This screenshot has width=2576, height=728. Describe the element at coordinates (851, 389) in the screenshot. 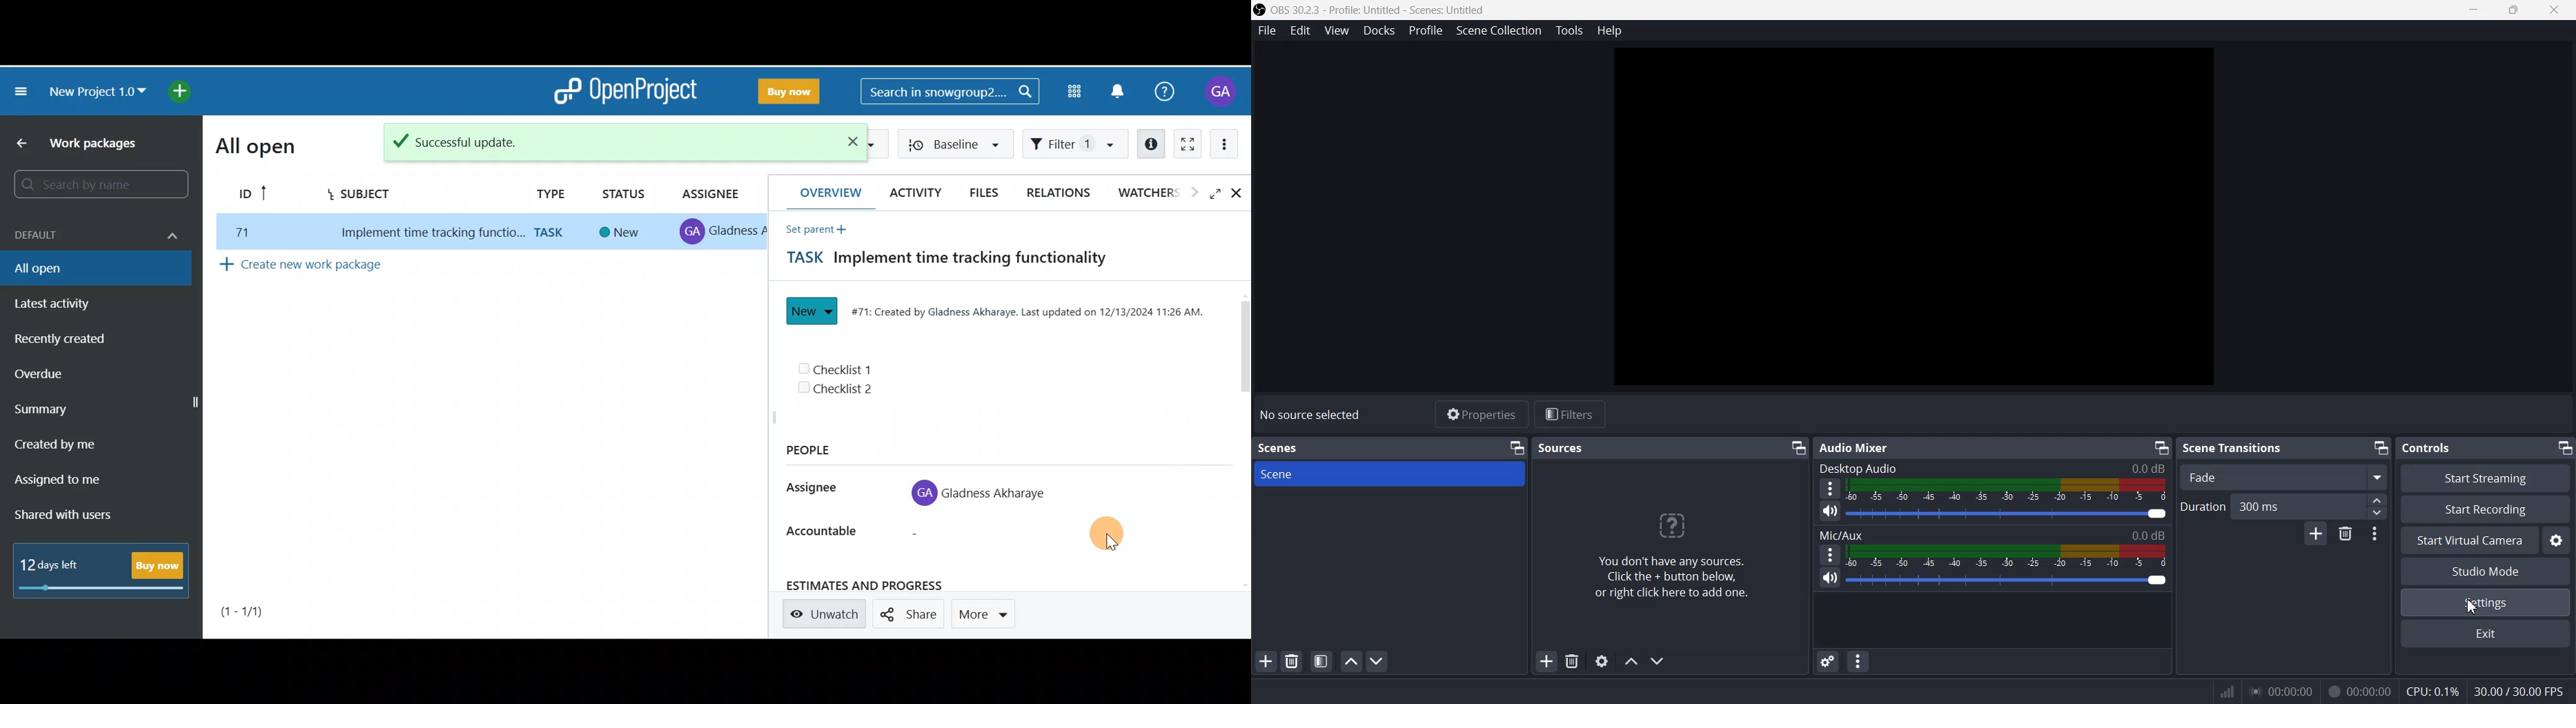

I see `Checklist 2` at that location.